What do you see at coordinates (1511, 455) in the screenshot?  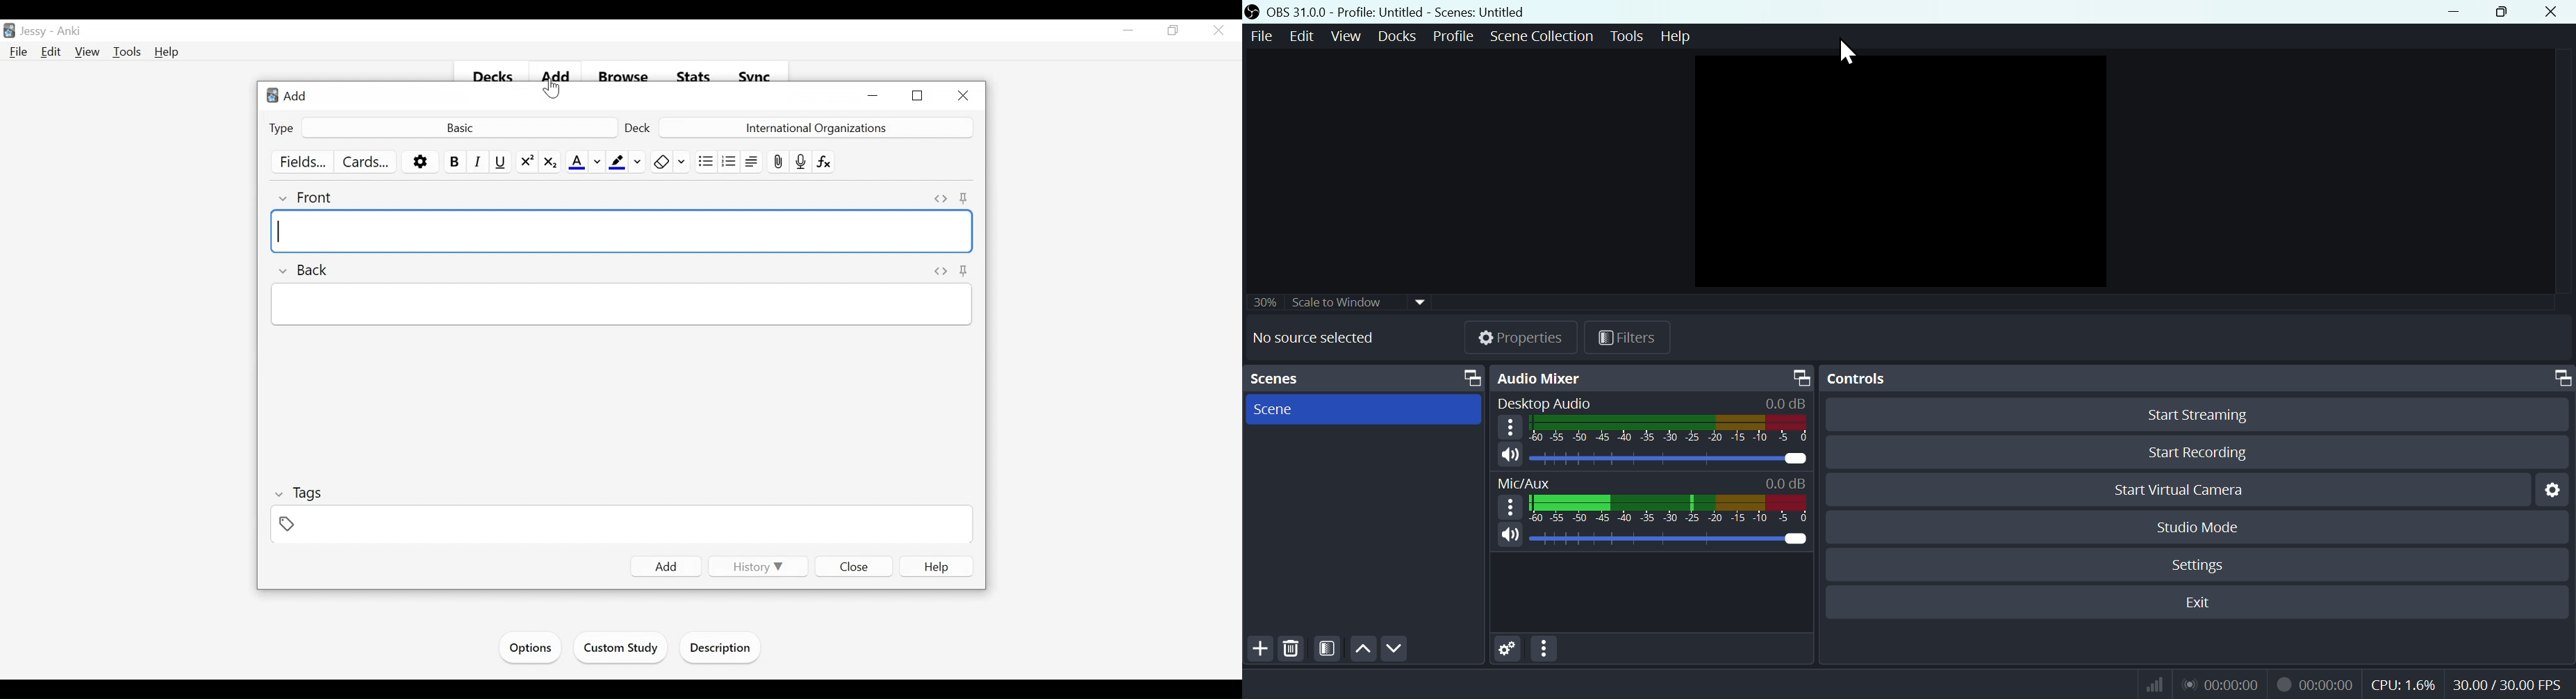 I see `(un)mute` at bounding box center [1511, 455].